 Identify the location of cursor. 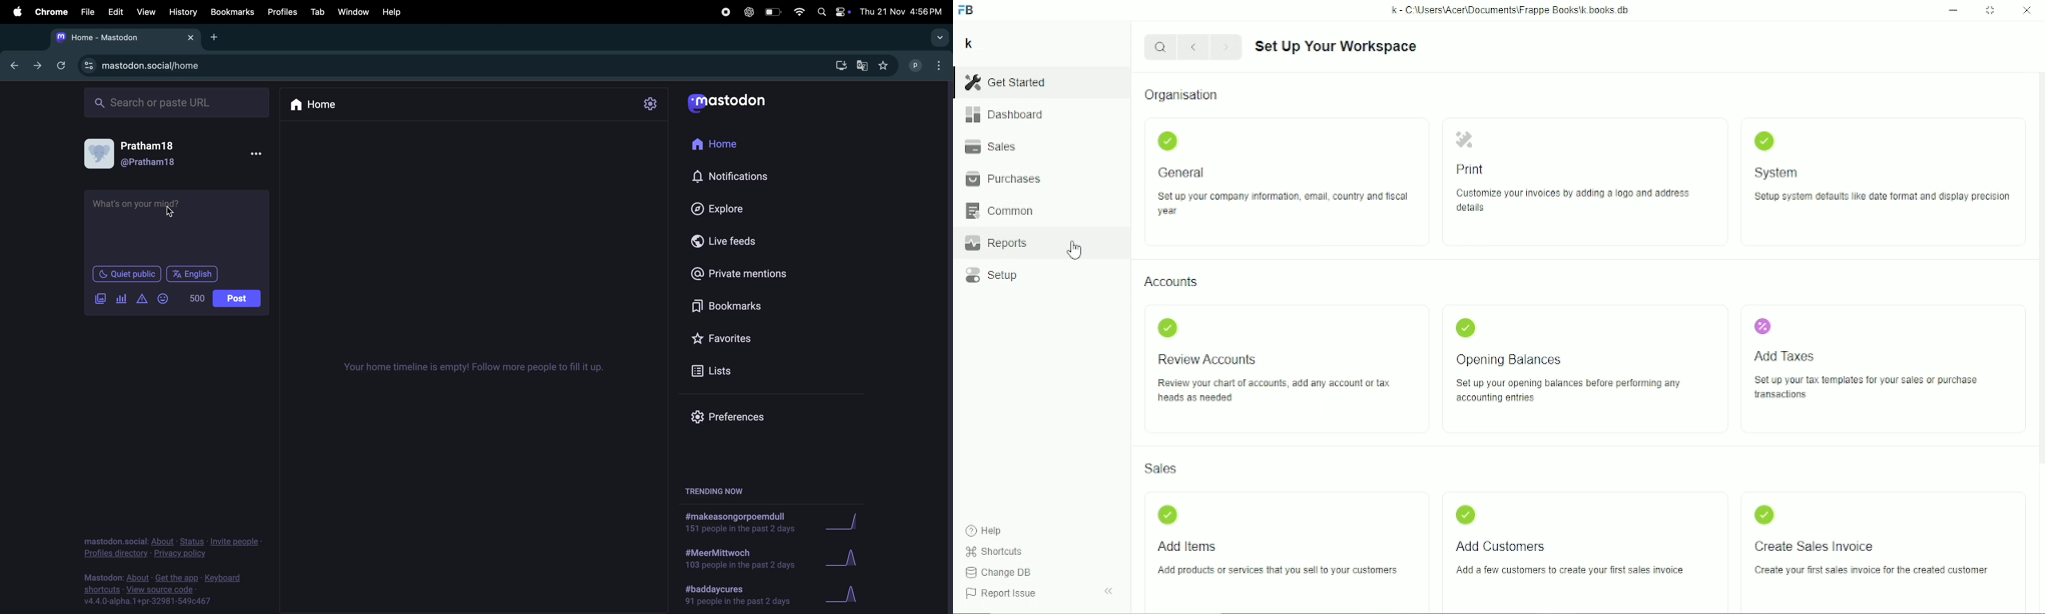
(171, 213).